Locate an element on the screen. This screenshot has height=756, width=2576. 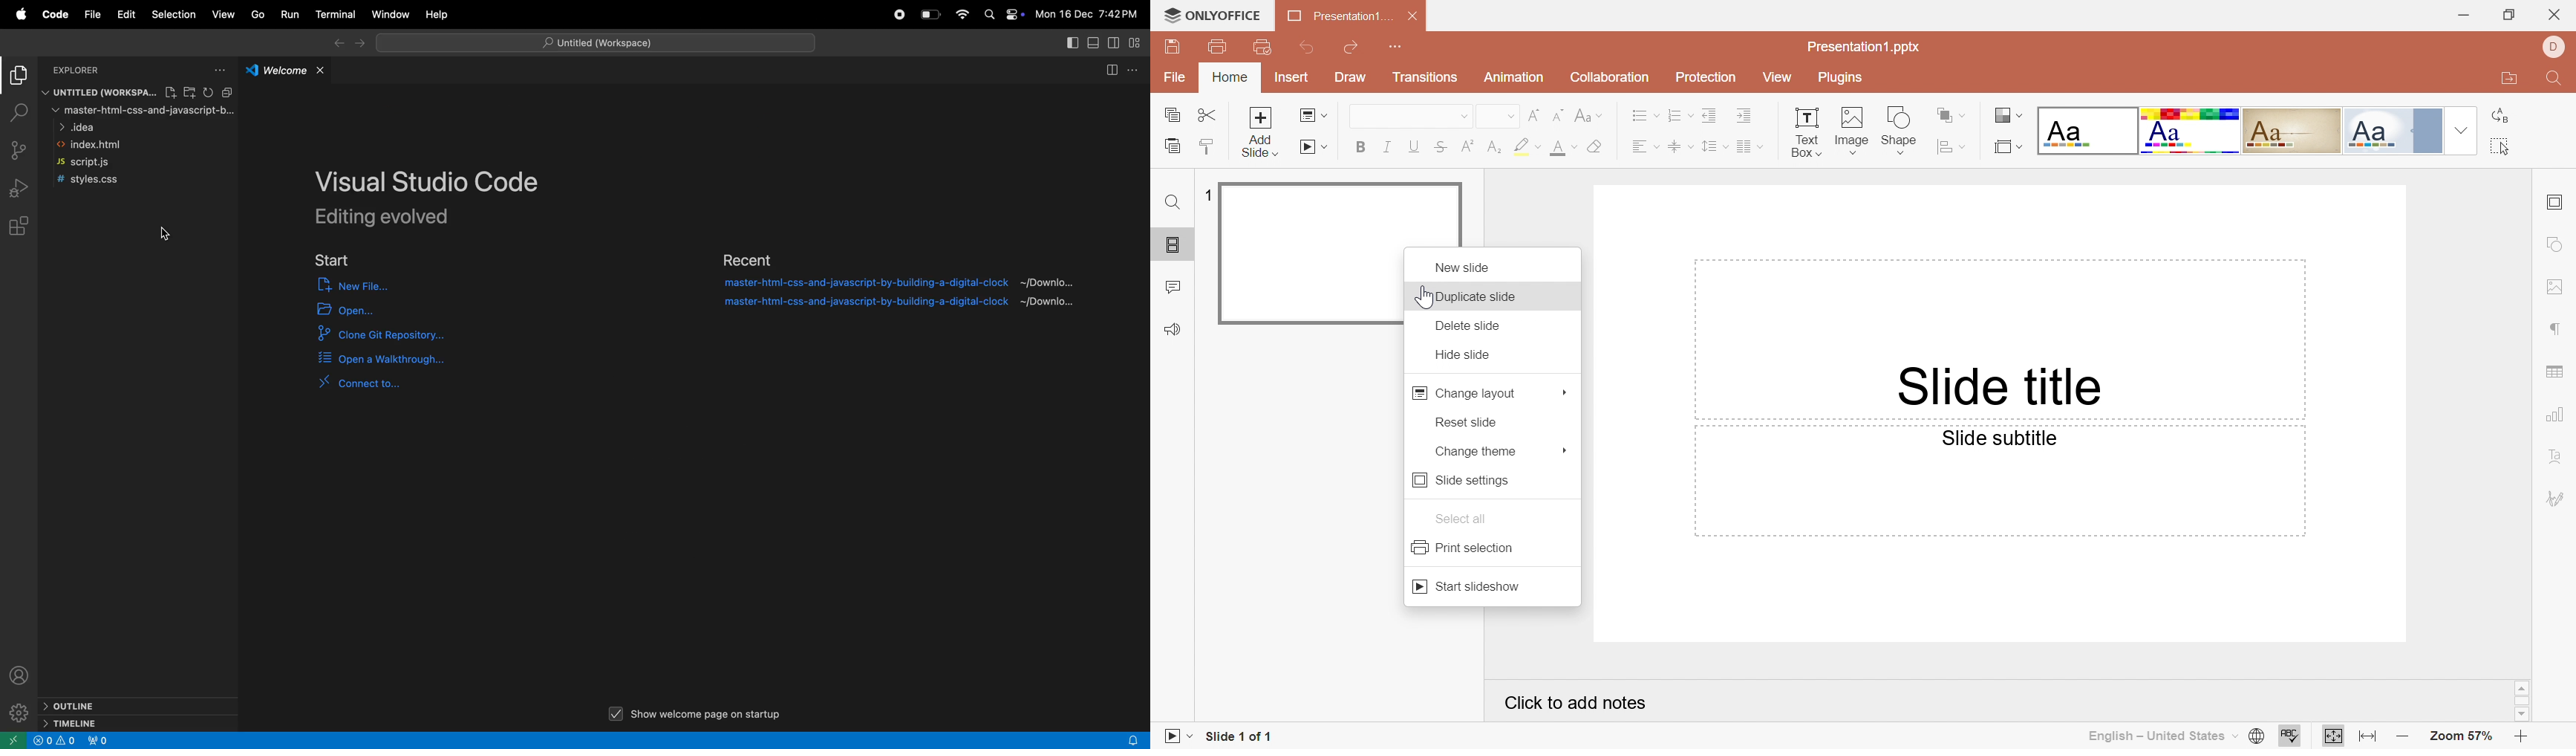
notification is located at coordinates (1136, 739).